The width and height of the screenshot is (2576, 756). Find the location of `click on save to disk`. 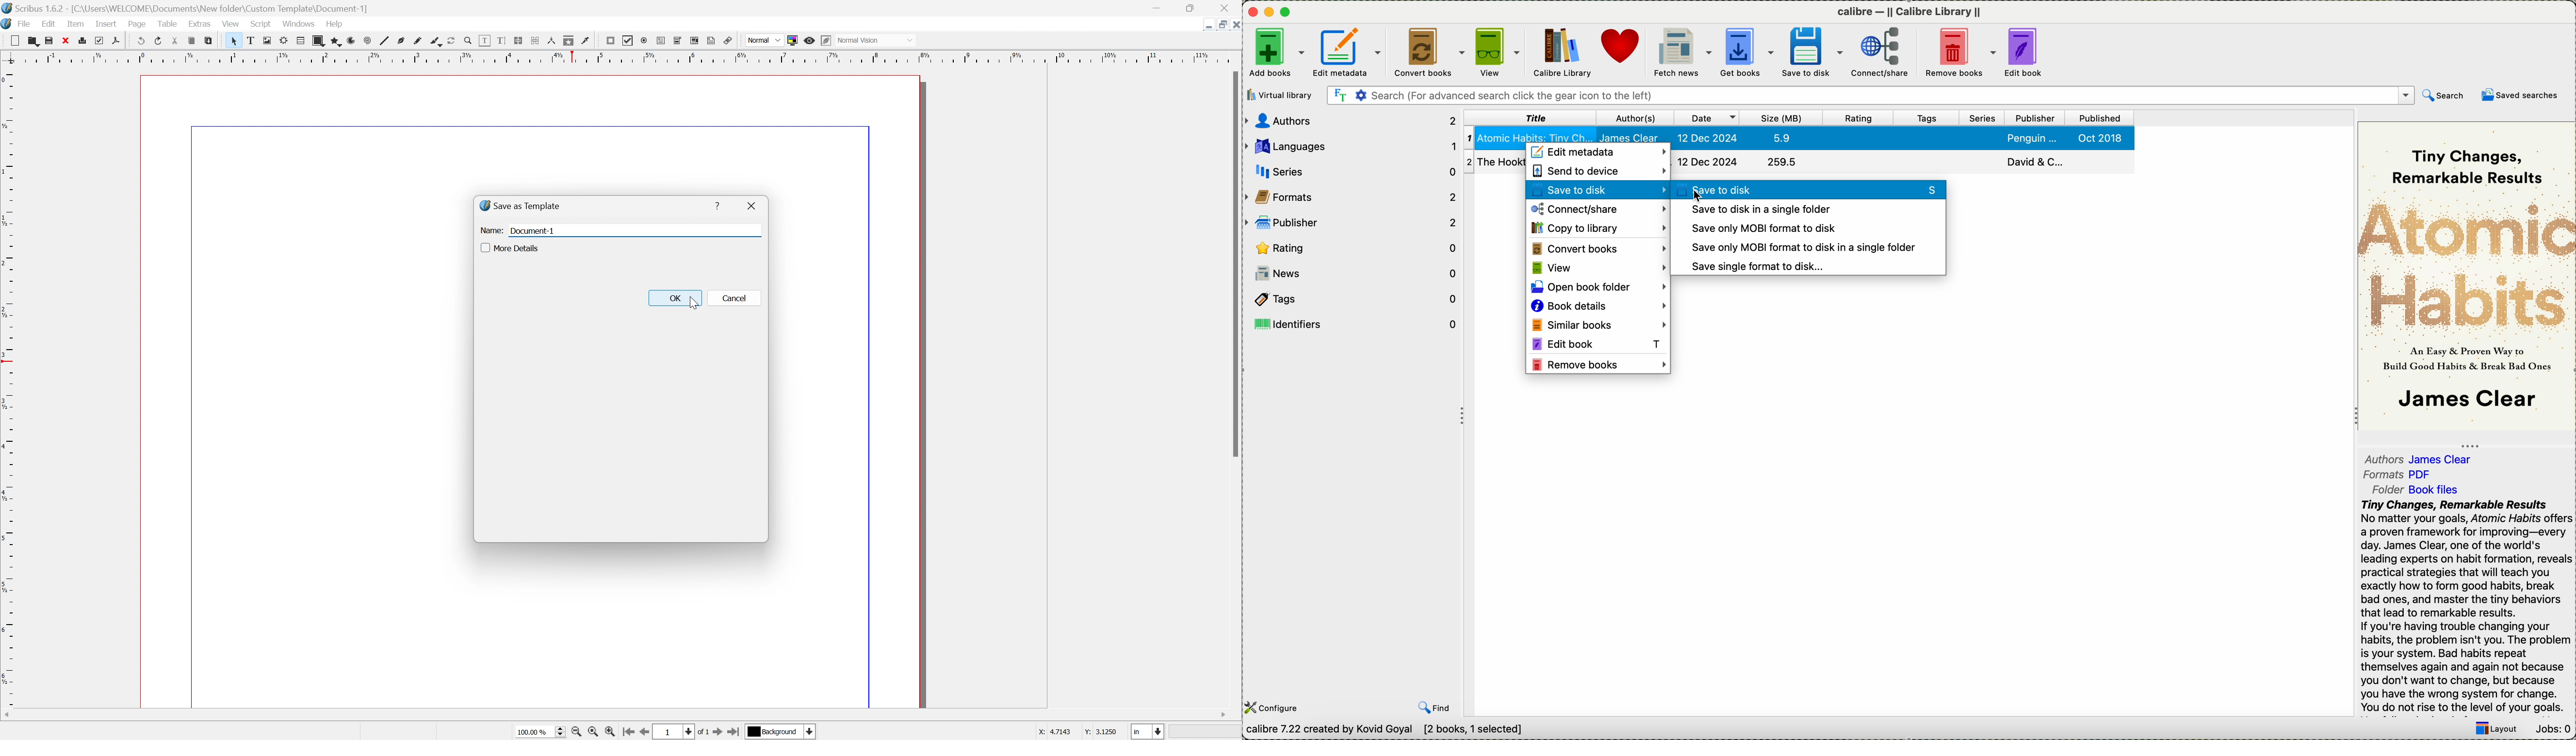

click on save to disk is located at coordinates (1809, 190).